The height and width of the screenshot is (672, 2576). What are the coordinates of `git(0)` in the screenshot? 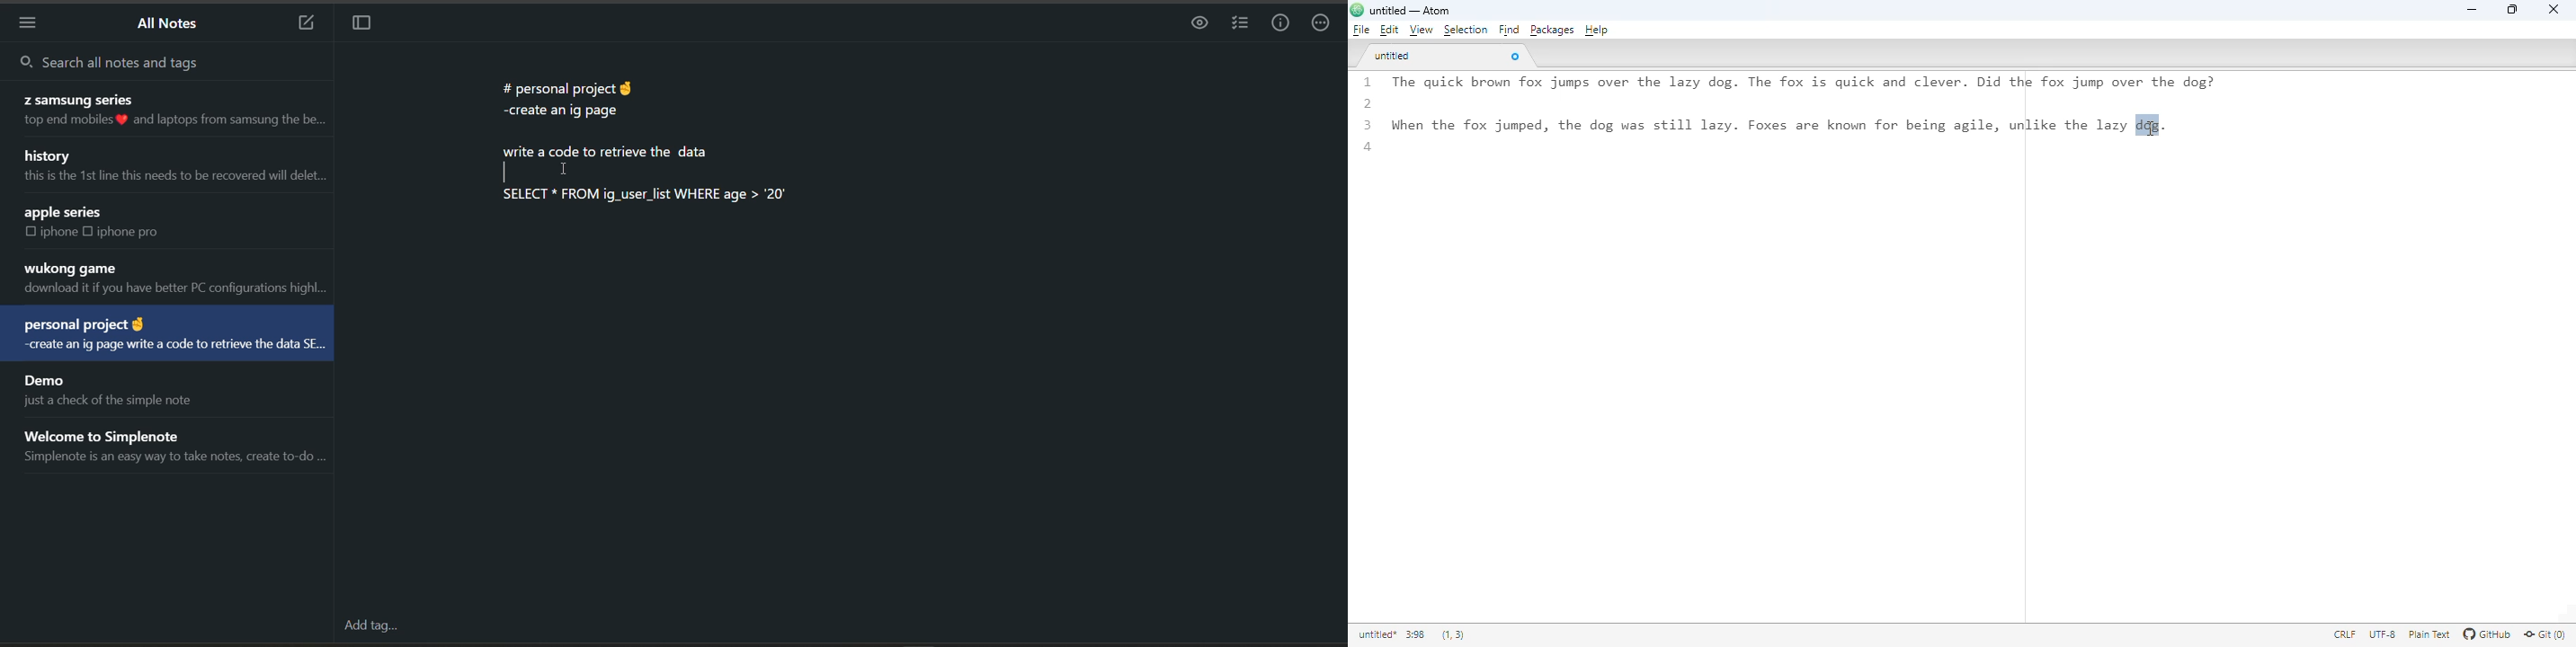 It's located at (2547, 635).